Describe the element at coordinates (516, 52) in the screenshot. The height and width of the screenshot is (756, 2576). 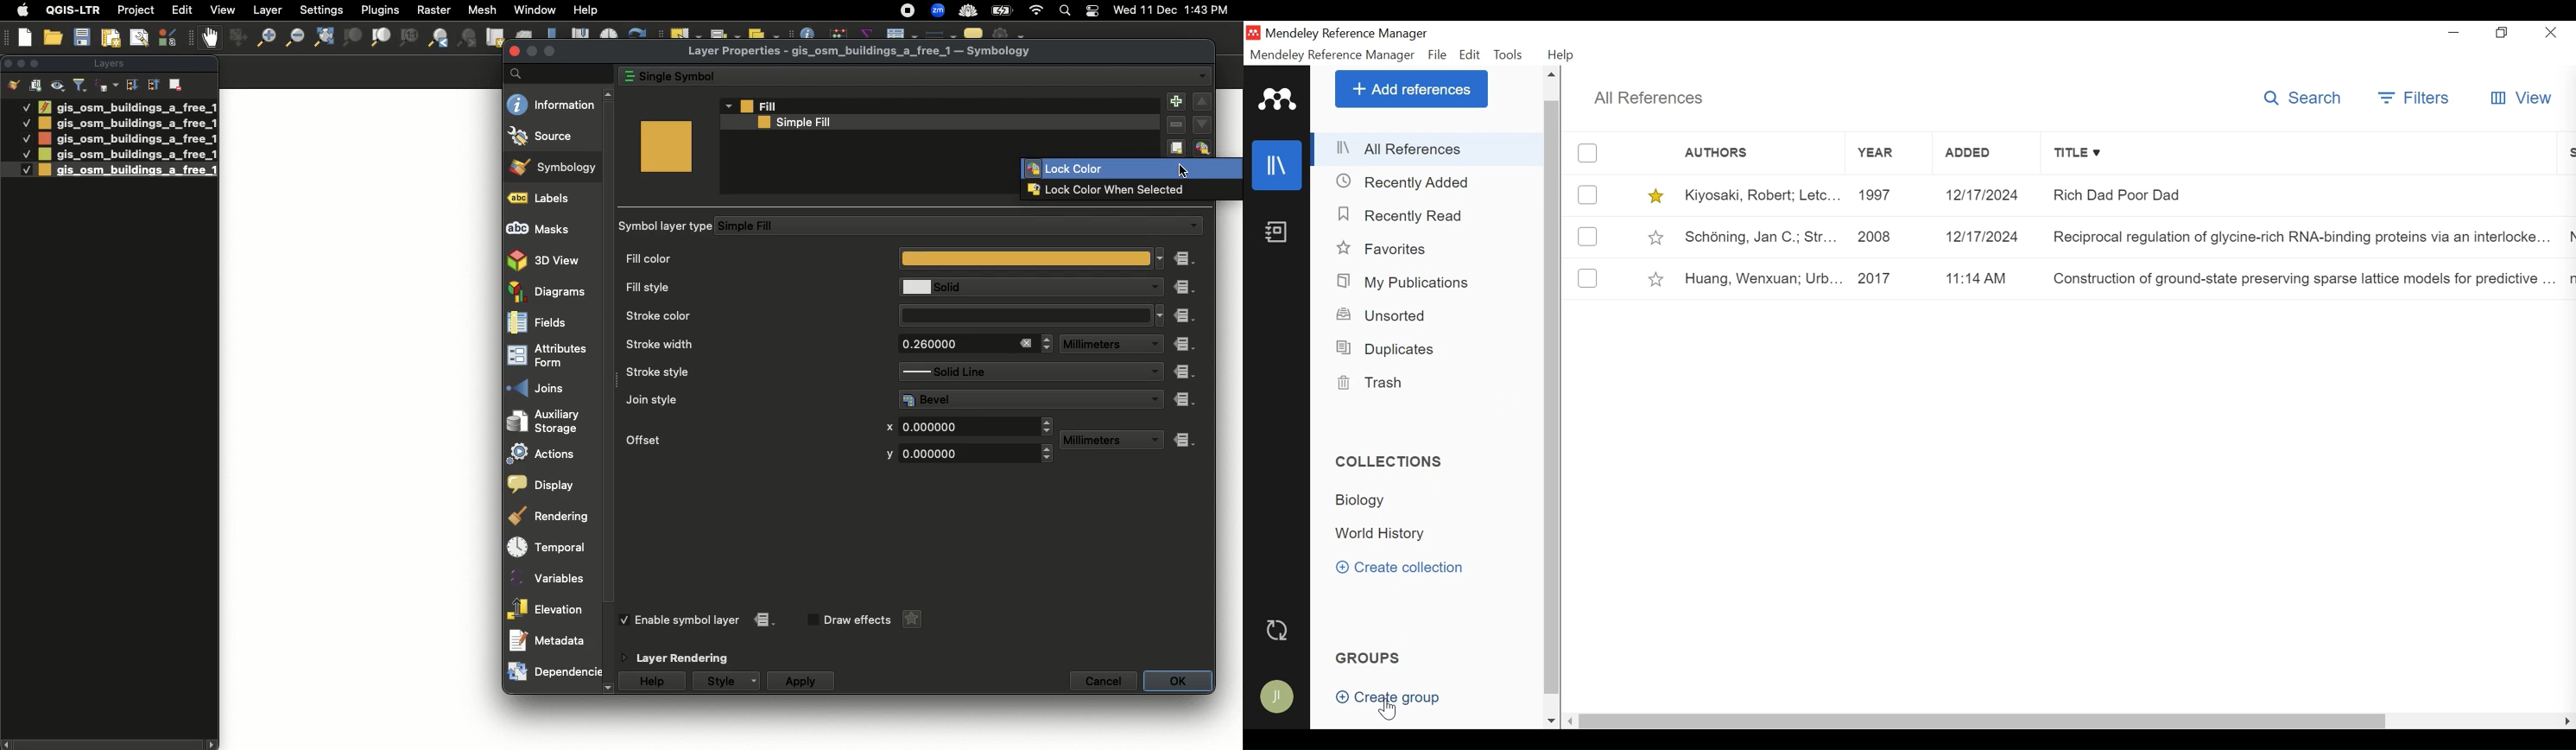
I see `close` at that location.